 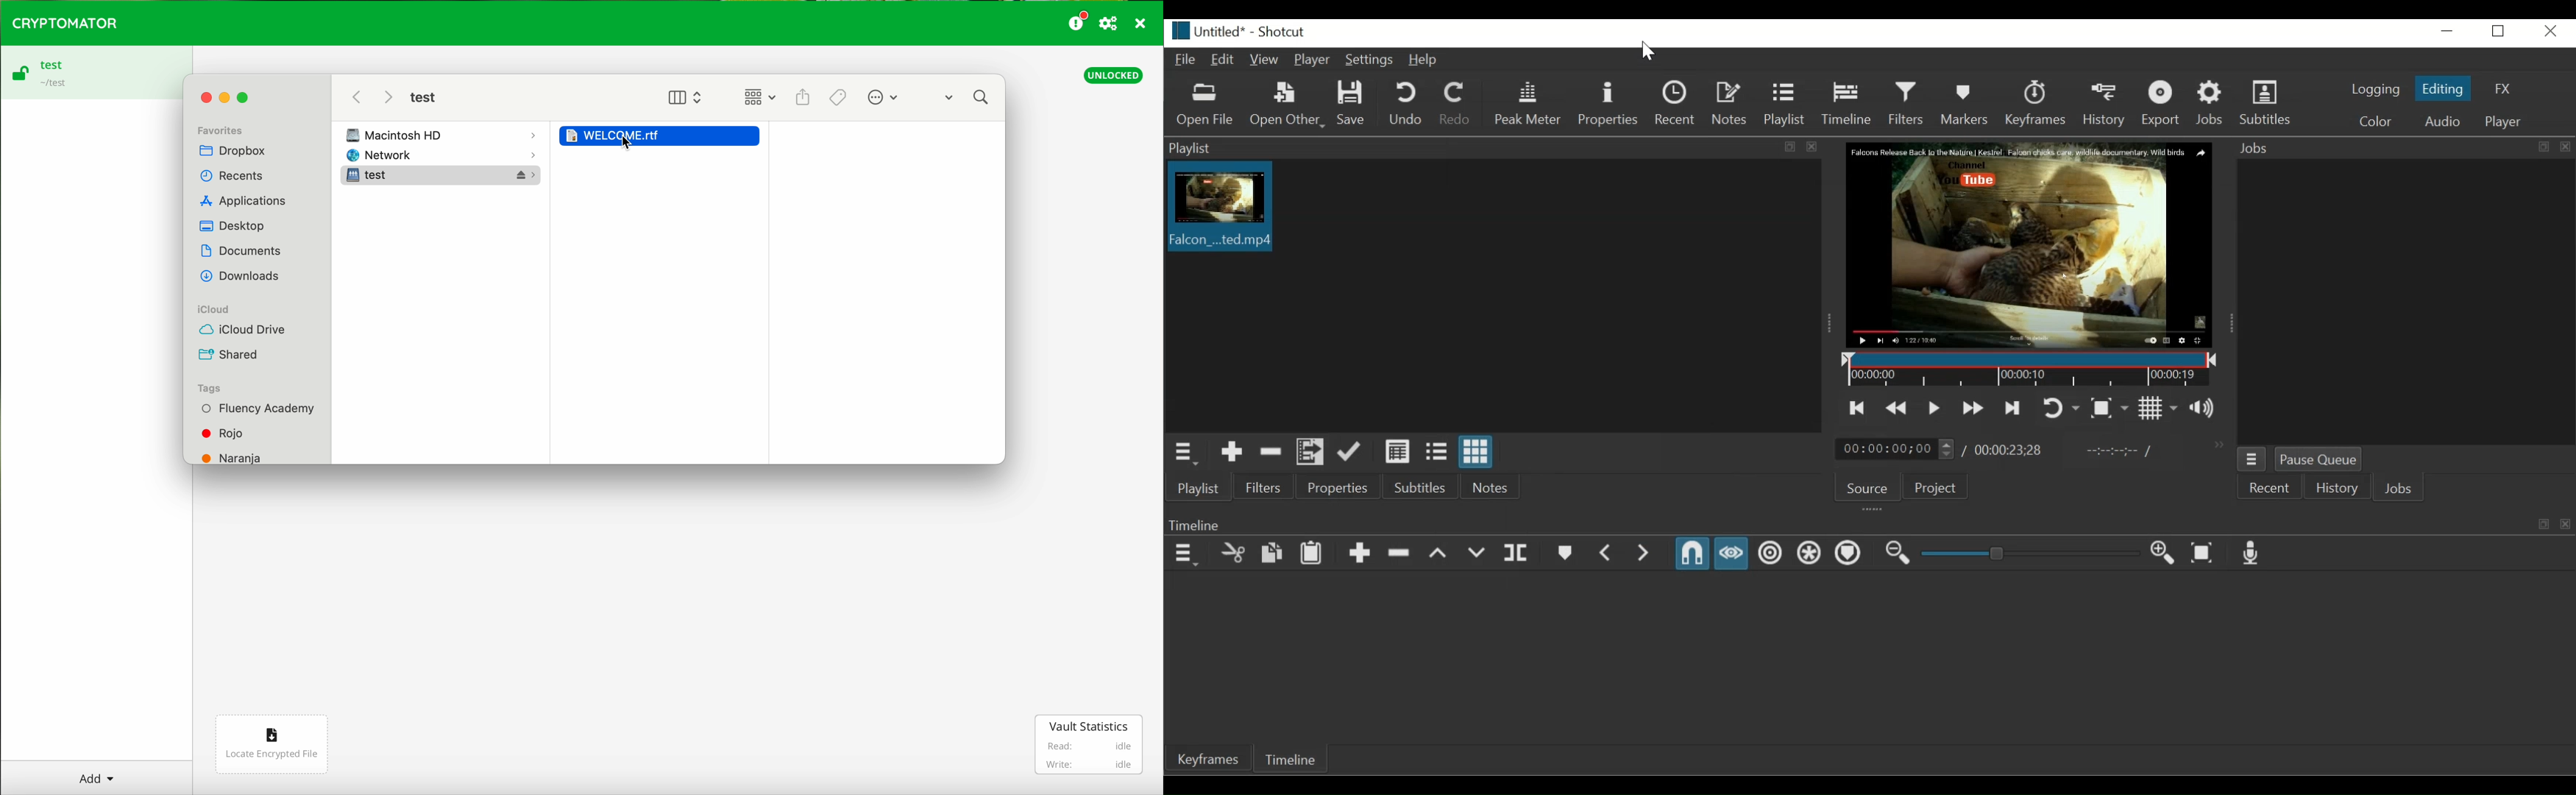 What do you see at coordinates (2116, 451) in the screenshot?
I see `In point` at bounding box center [2116, 451].